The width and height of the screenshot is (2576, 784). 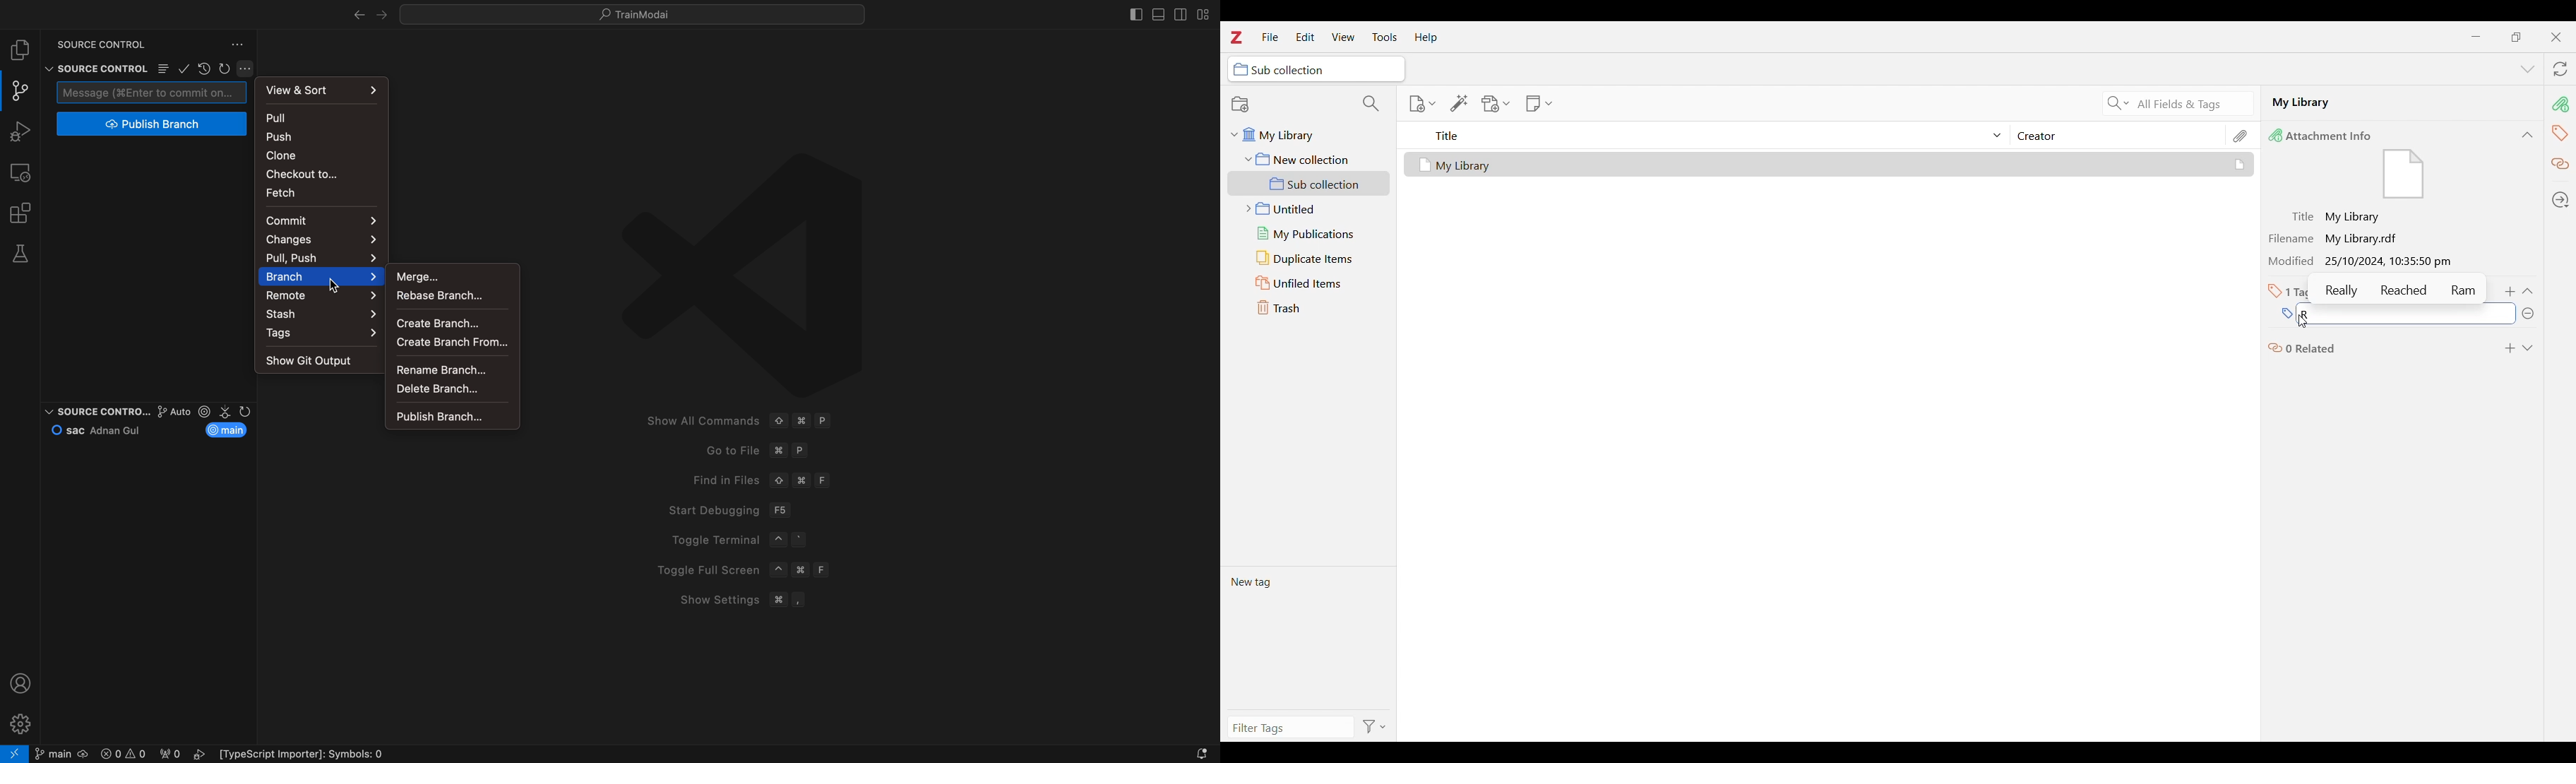 I want to click on Related, so click(x=2561, y=165).